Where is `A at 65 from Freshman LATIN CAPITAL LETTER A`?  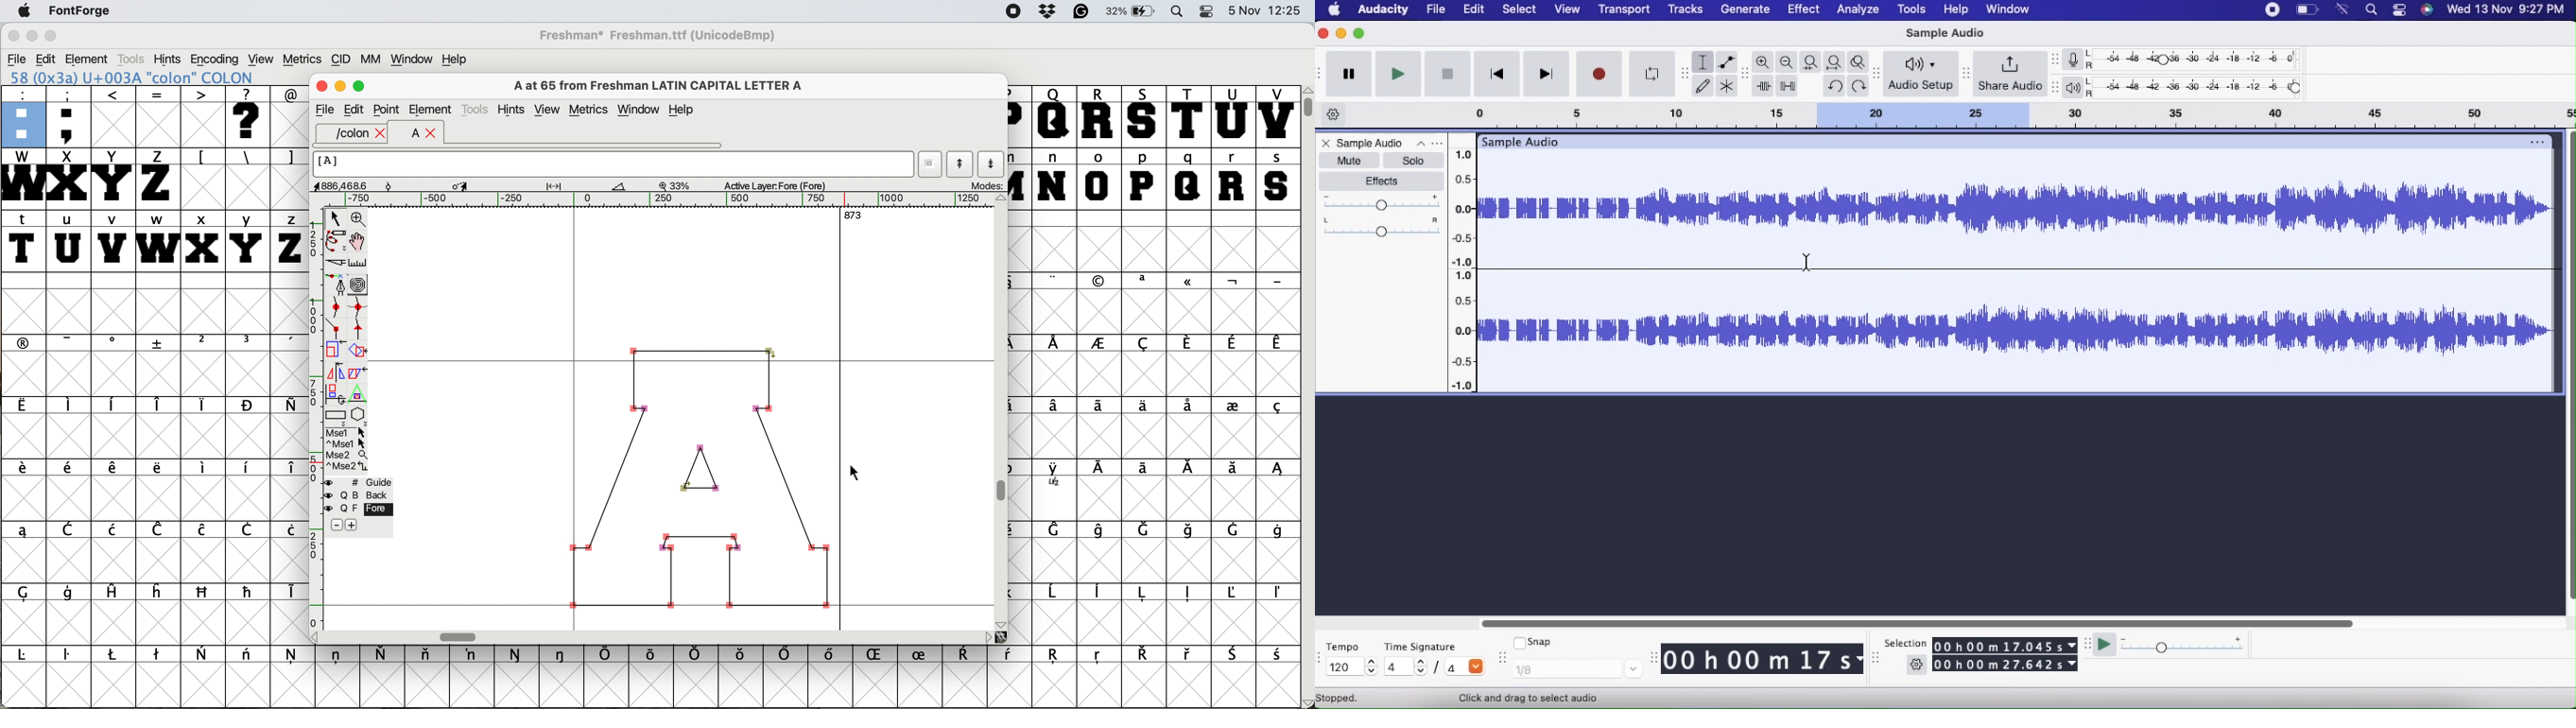
A at 65 from Freshman LATIN CAPITAL LETTER A is located at coordinates (659, 84).